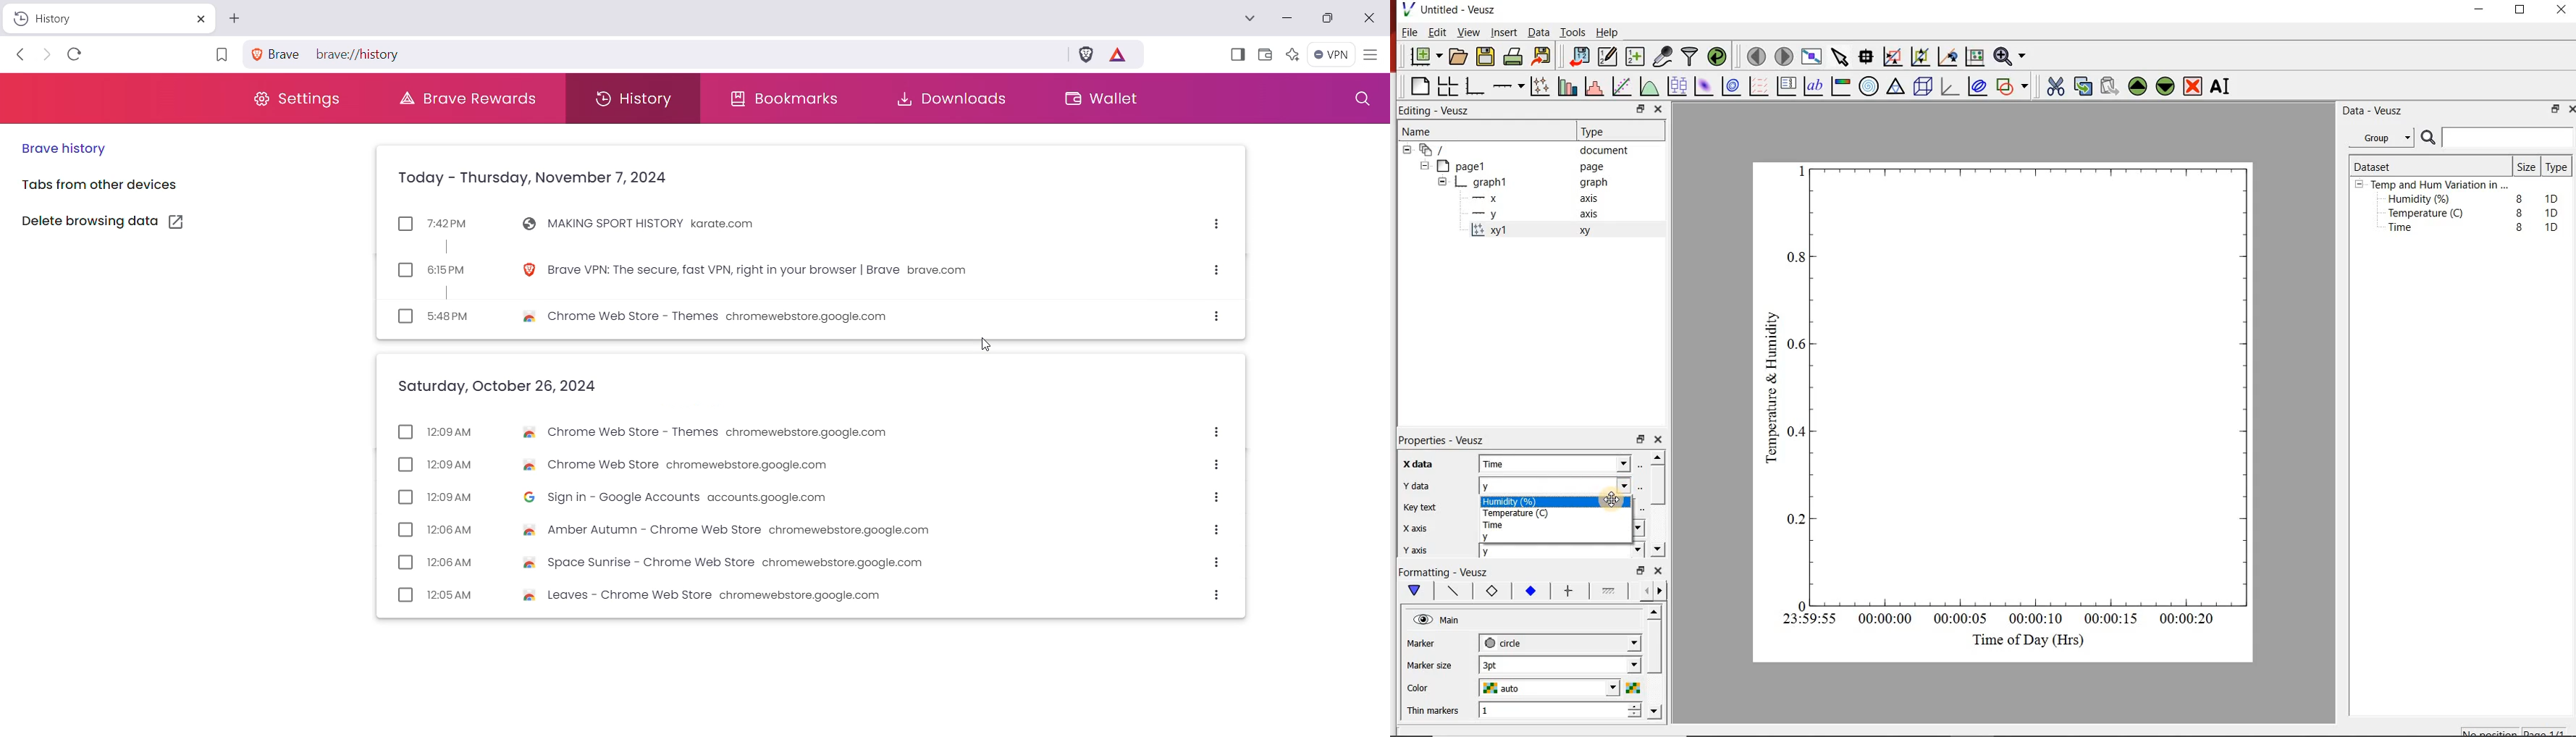 This screenshot has height=756, width=2576. I want to click on Leaves - Chrome Web Store chromewebstore.google.com, so click(708, 597).